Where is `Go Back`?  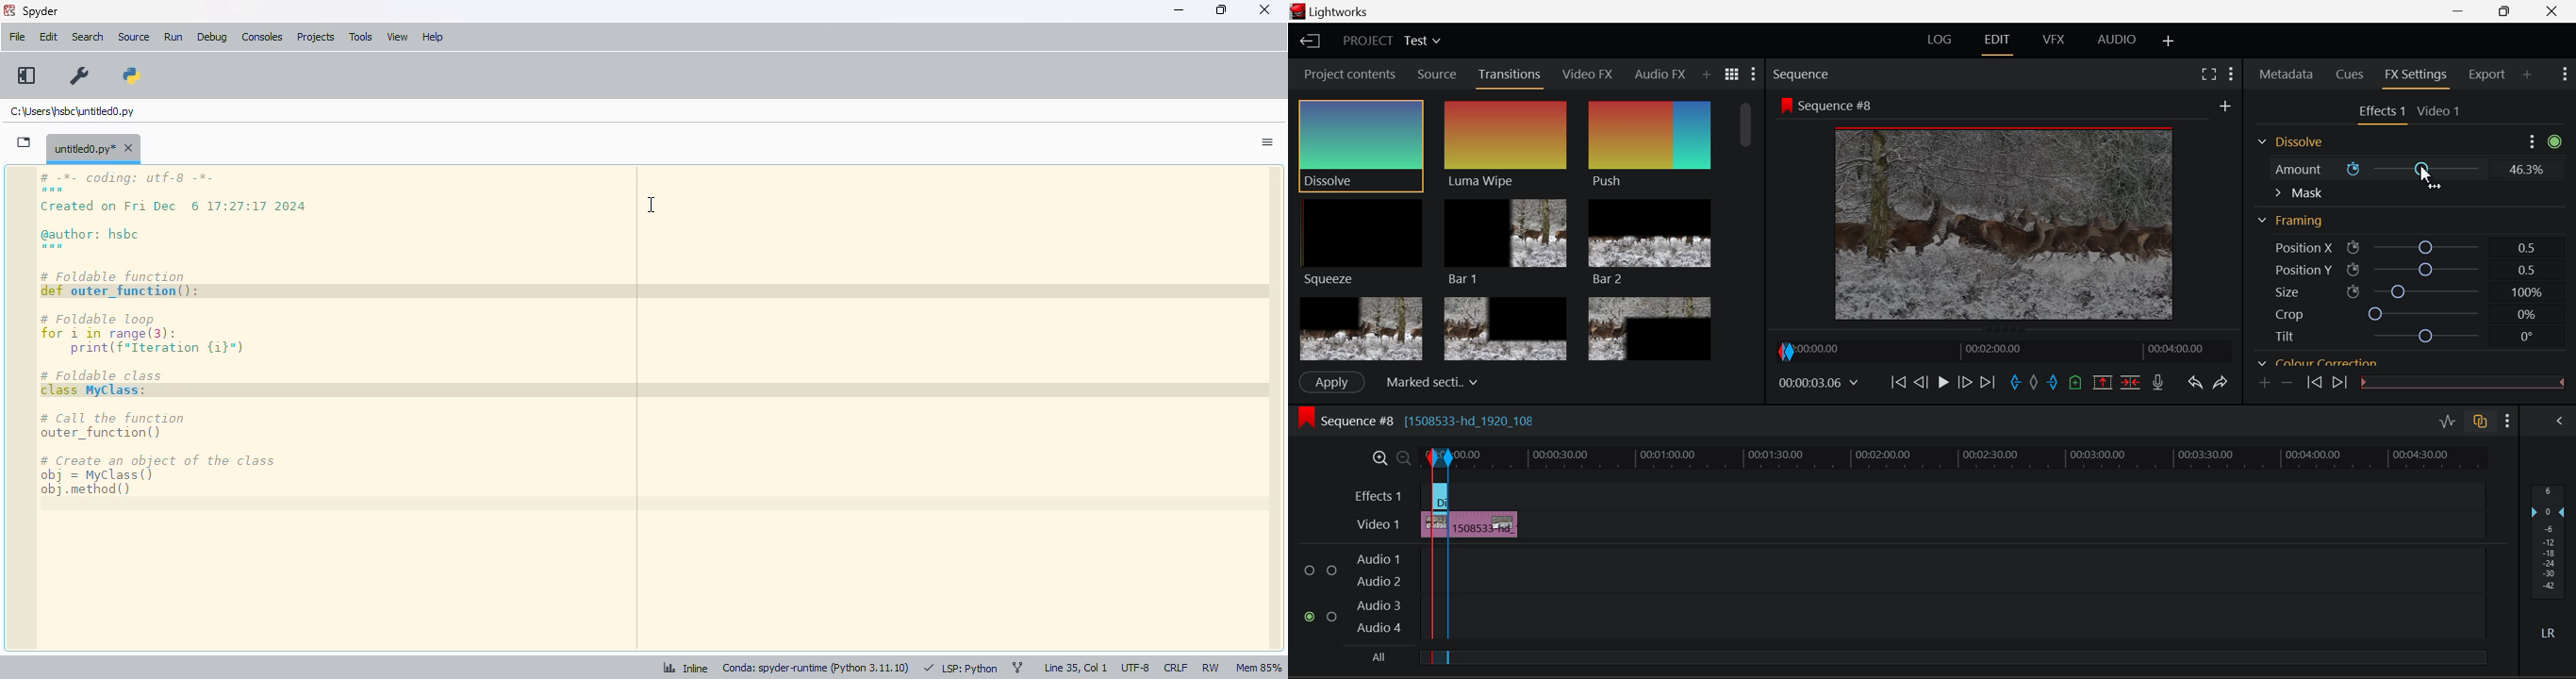 Go Back is located at coordinates (1921, 383).